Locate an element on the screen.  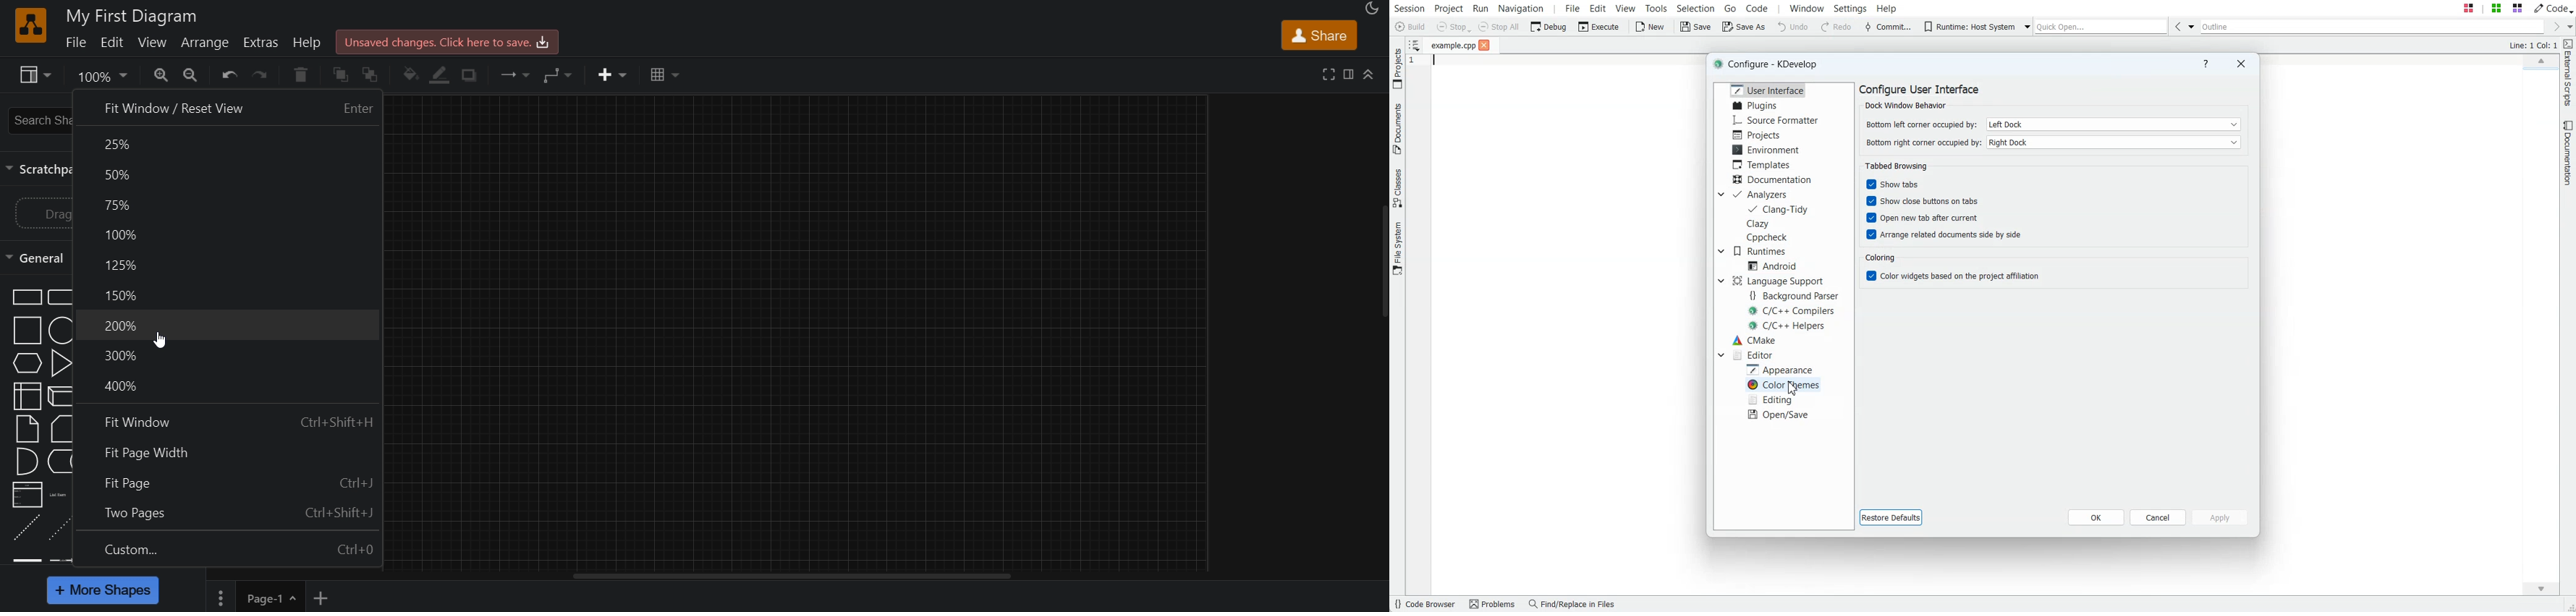
collapse/expand is located at coordinates (1373, 74).